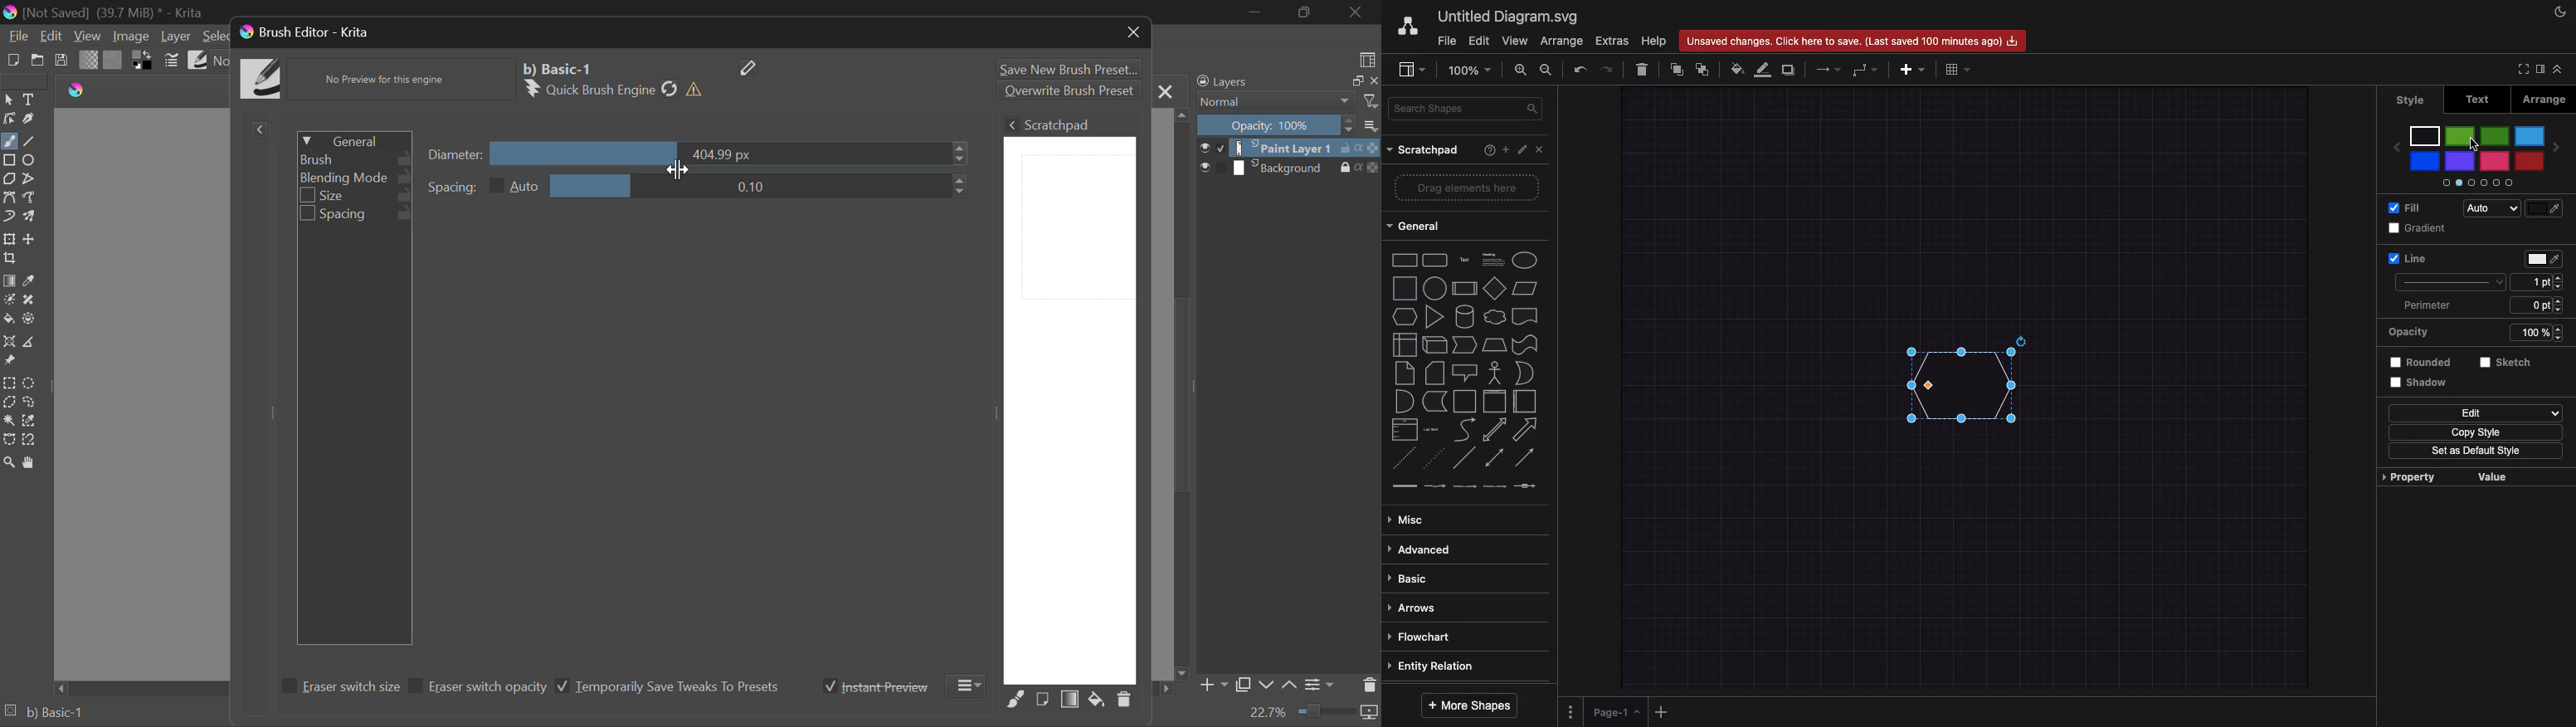  What do you see at coordinates (876, 686) in the screenshot?
I see `Instant Preview` at bounding box center [876, 686].